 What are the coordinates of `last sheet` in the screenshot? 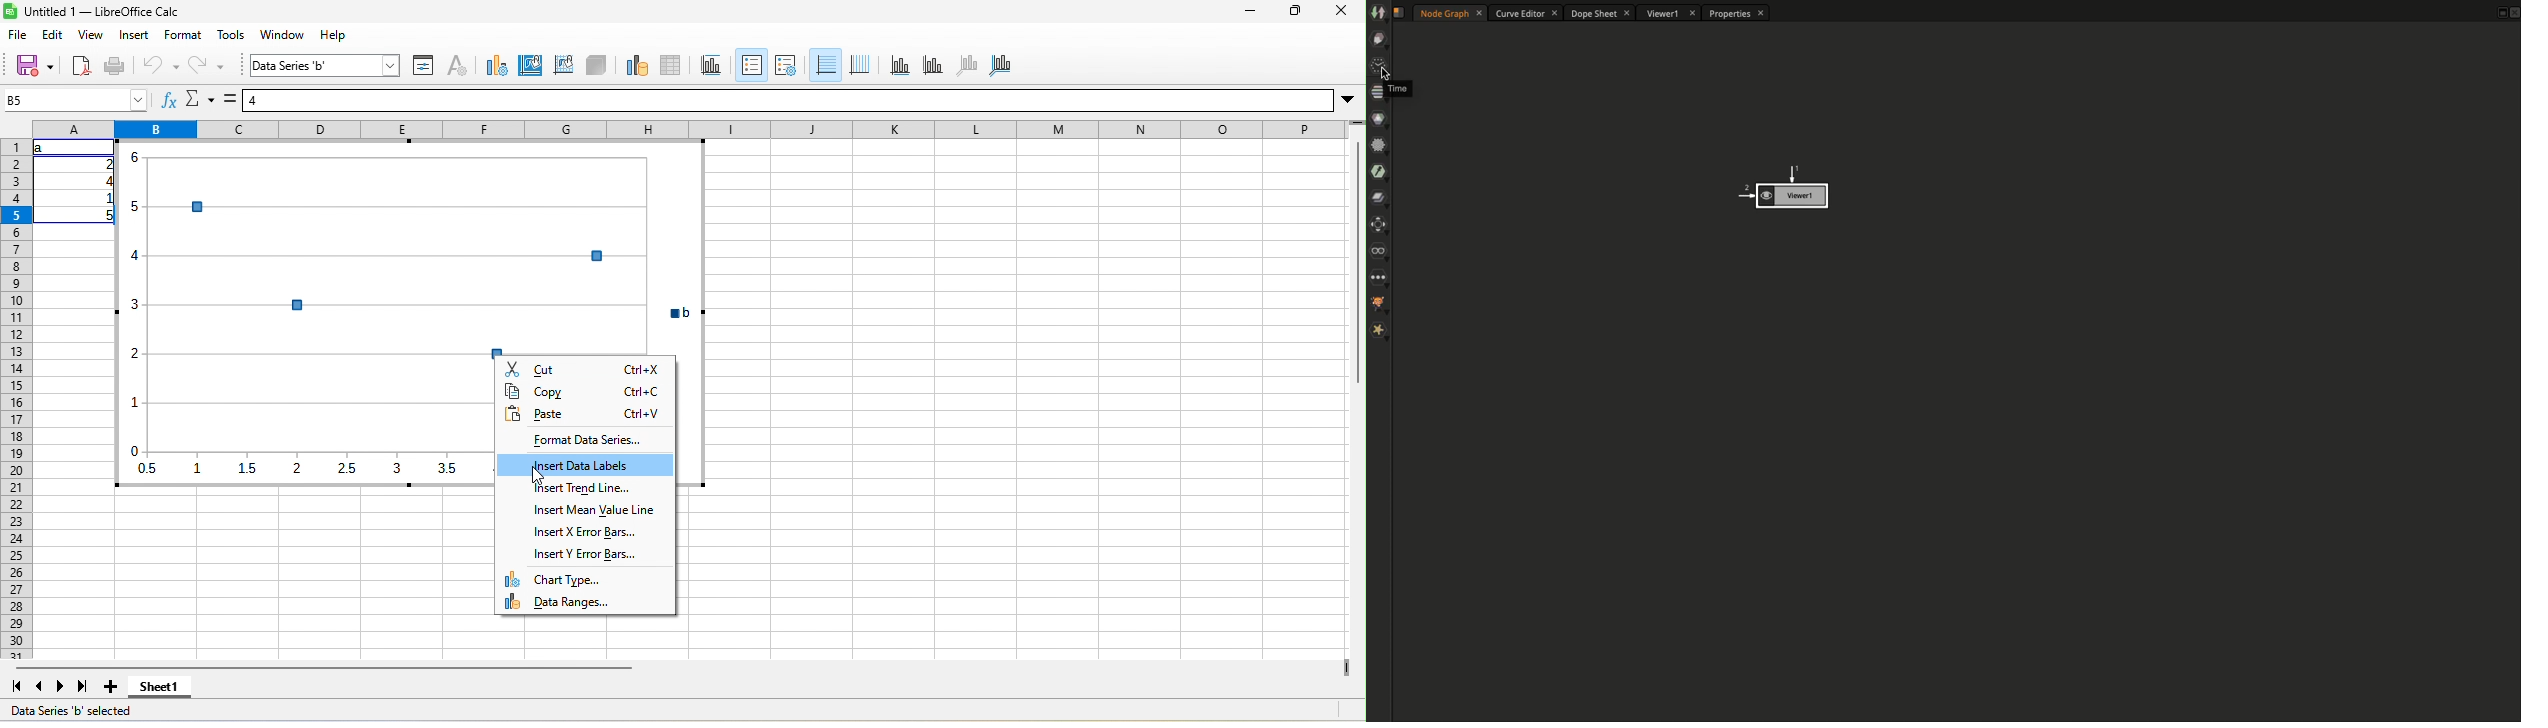 It's located at (83, 686).